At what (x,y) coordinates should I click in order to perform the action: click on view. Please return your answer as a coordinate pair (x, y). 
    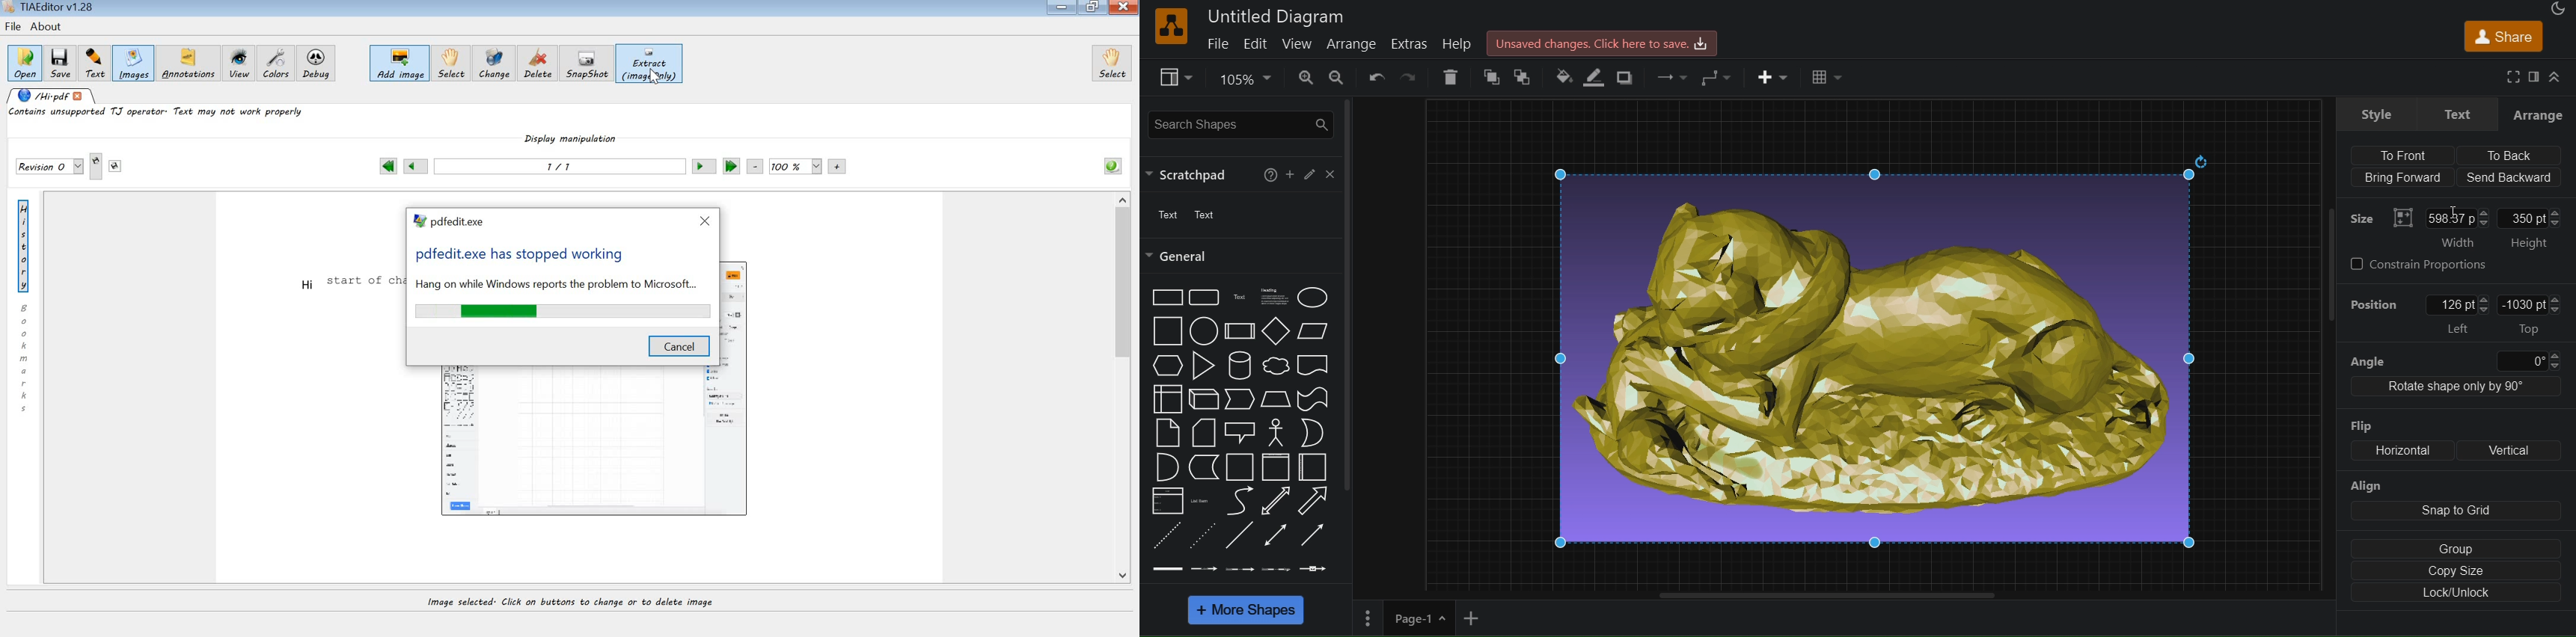
    Looking at the image, I should click on (1294, 45).